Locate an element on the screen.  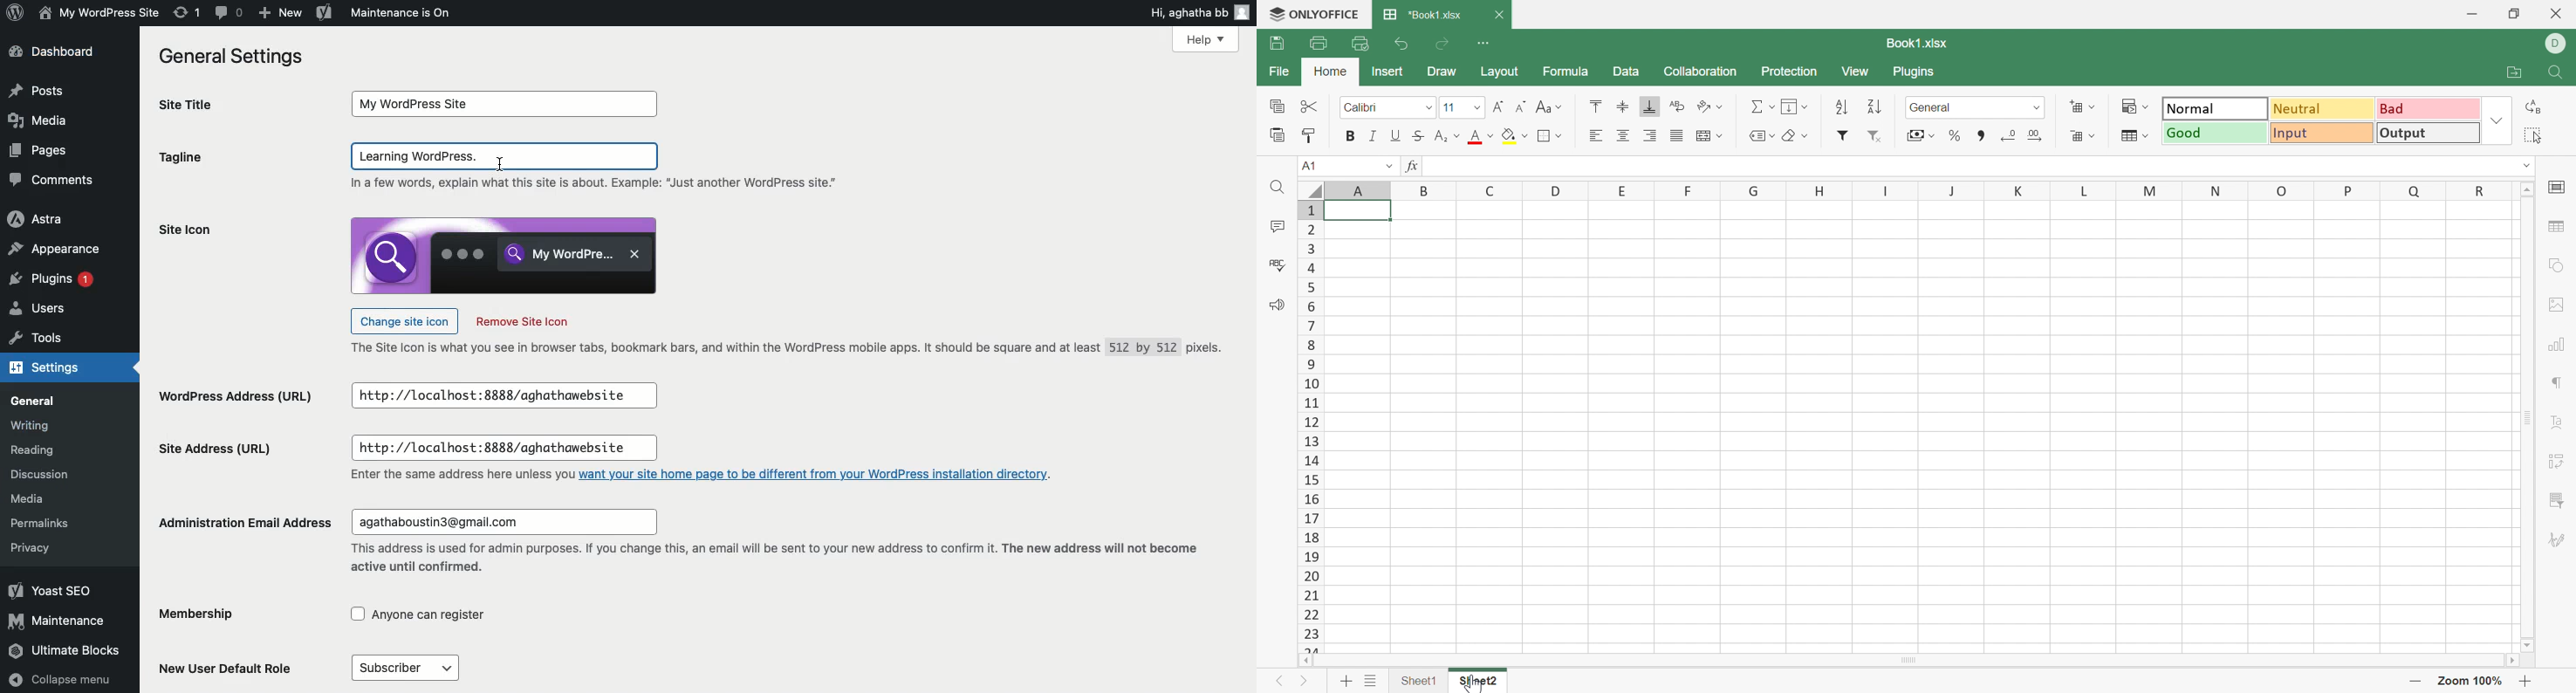
input box is located at coordinates (503, 396).